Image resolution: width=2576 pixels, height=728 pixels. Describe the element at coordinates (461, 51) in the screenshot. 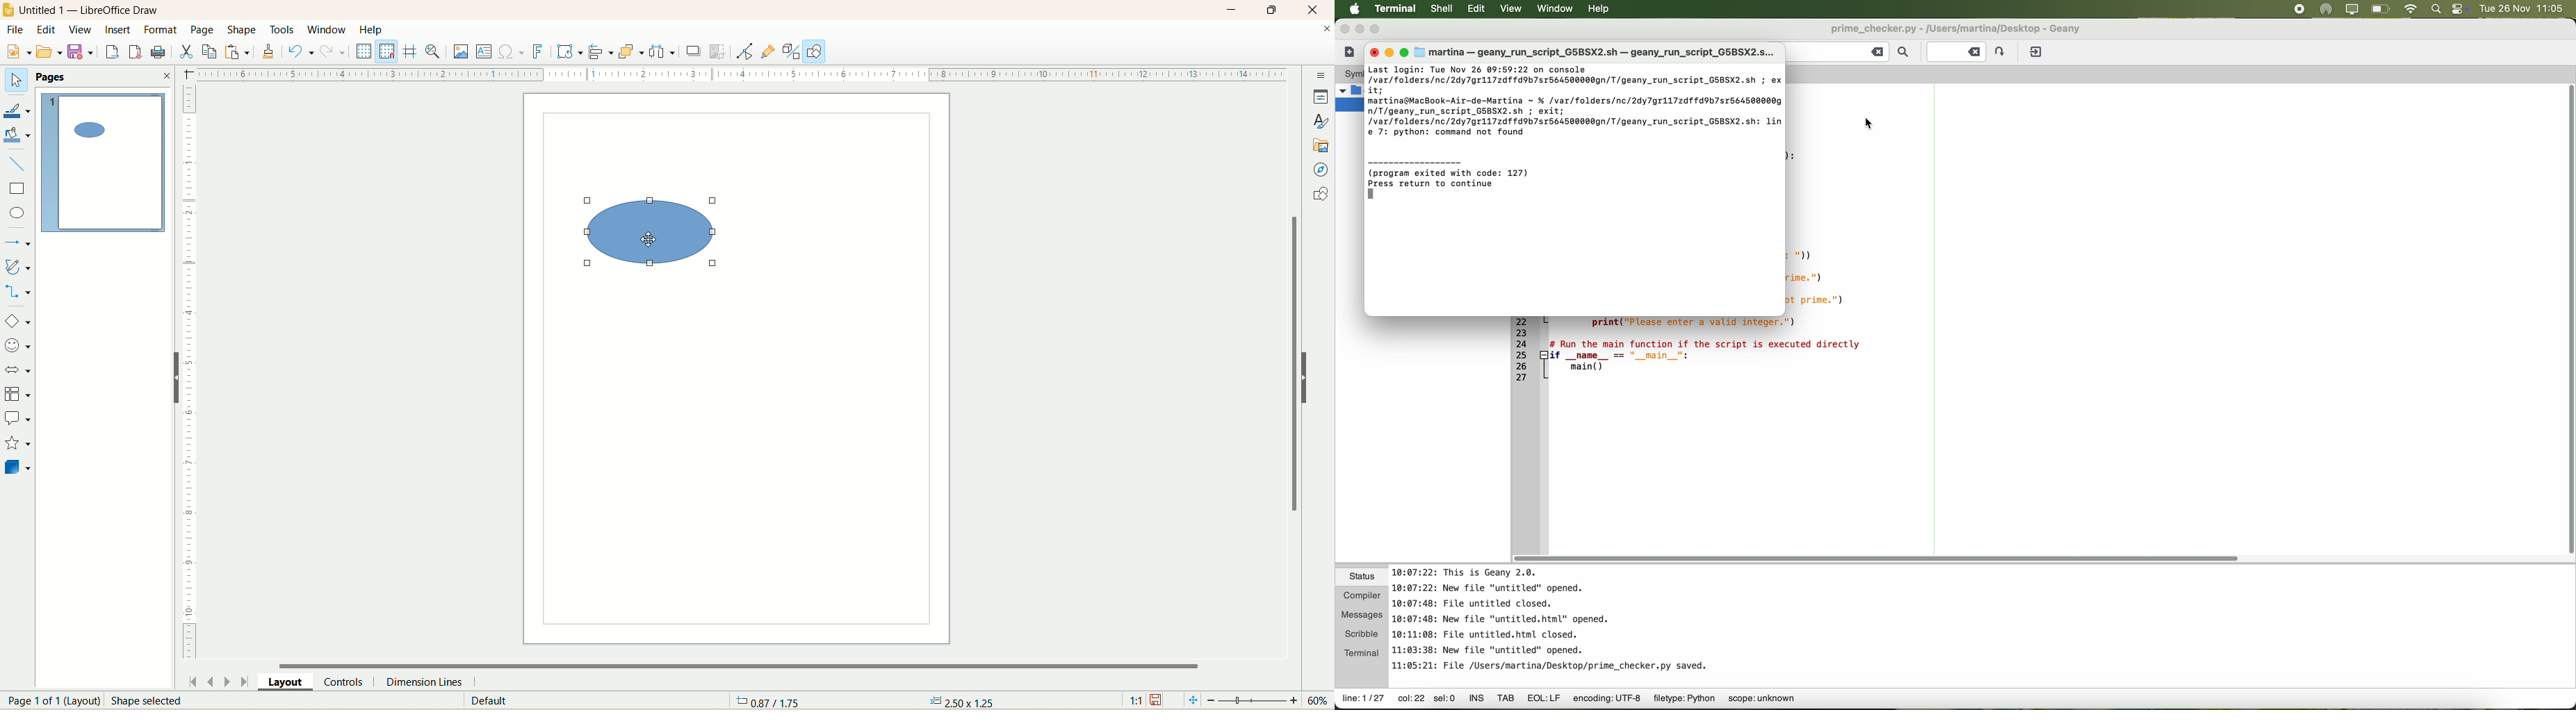

I see `` at that location.